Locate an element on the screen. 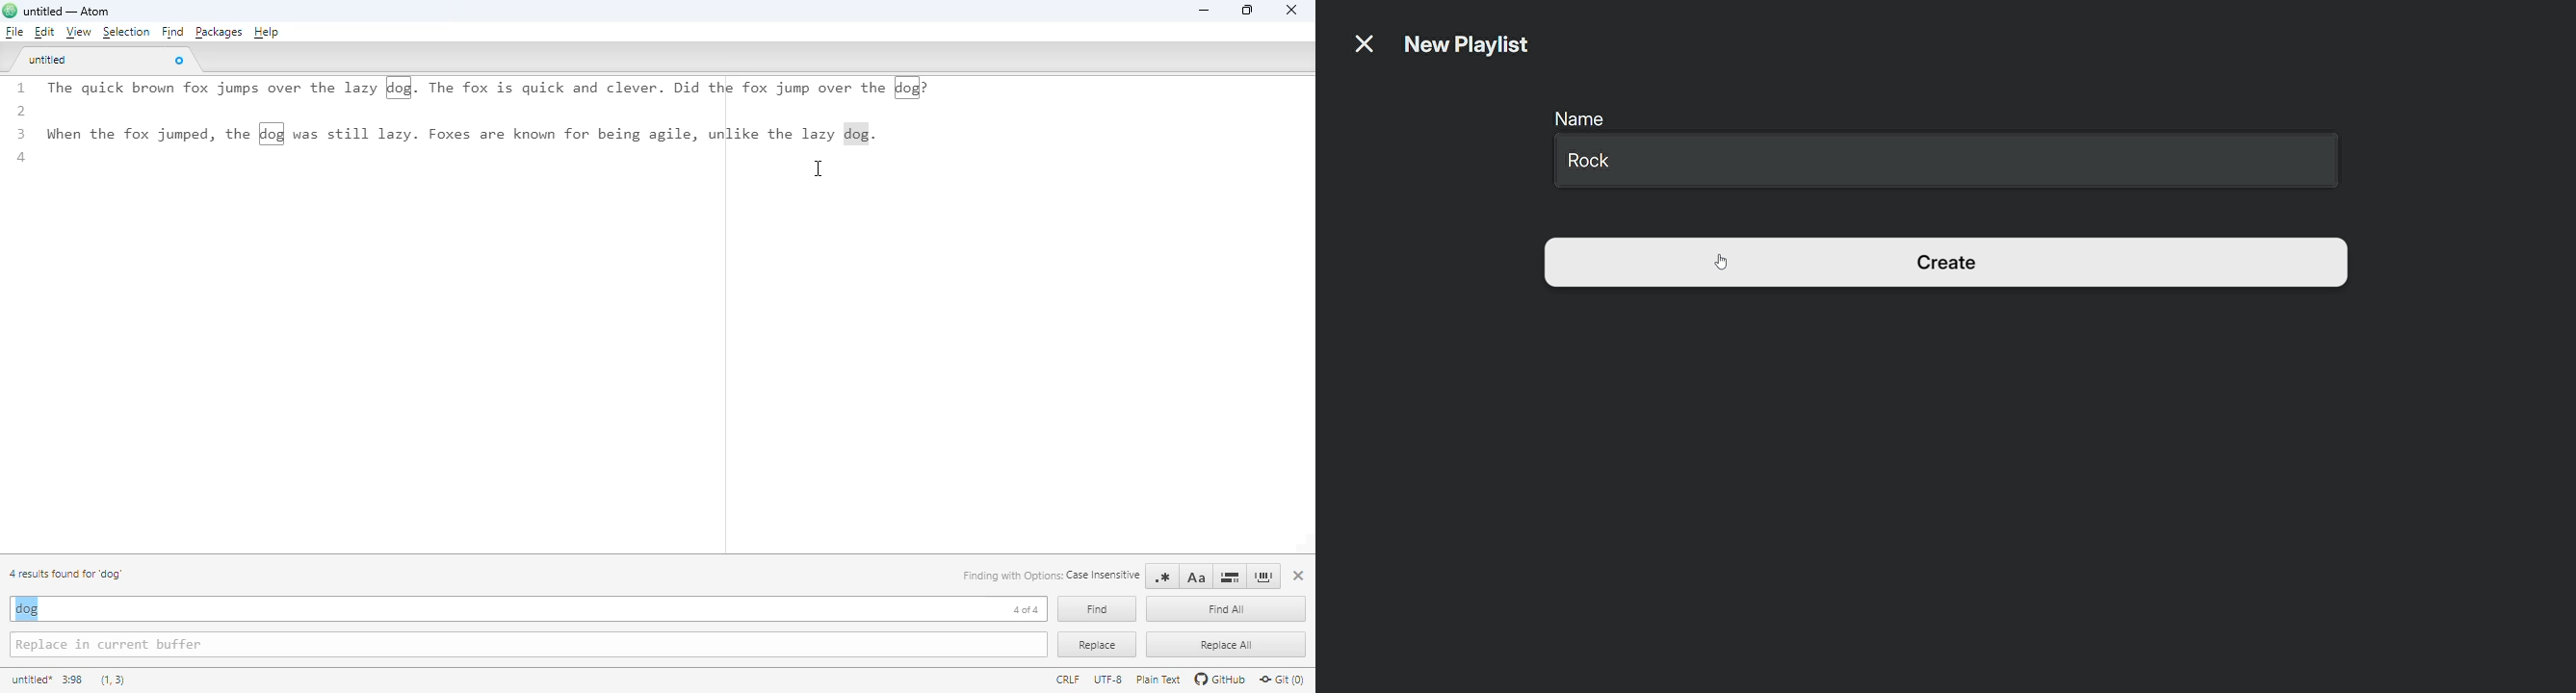 The height and width of the screenshot is (700, 2576). logo is located at coordinates (10, 11).